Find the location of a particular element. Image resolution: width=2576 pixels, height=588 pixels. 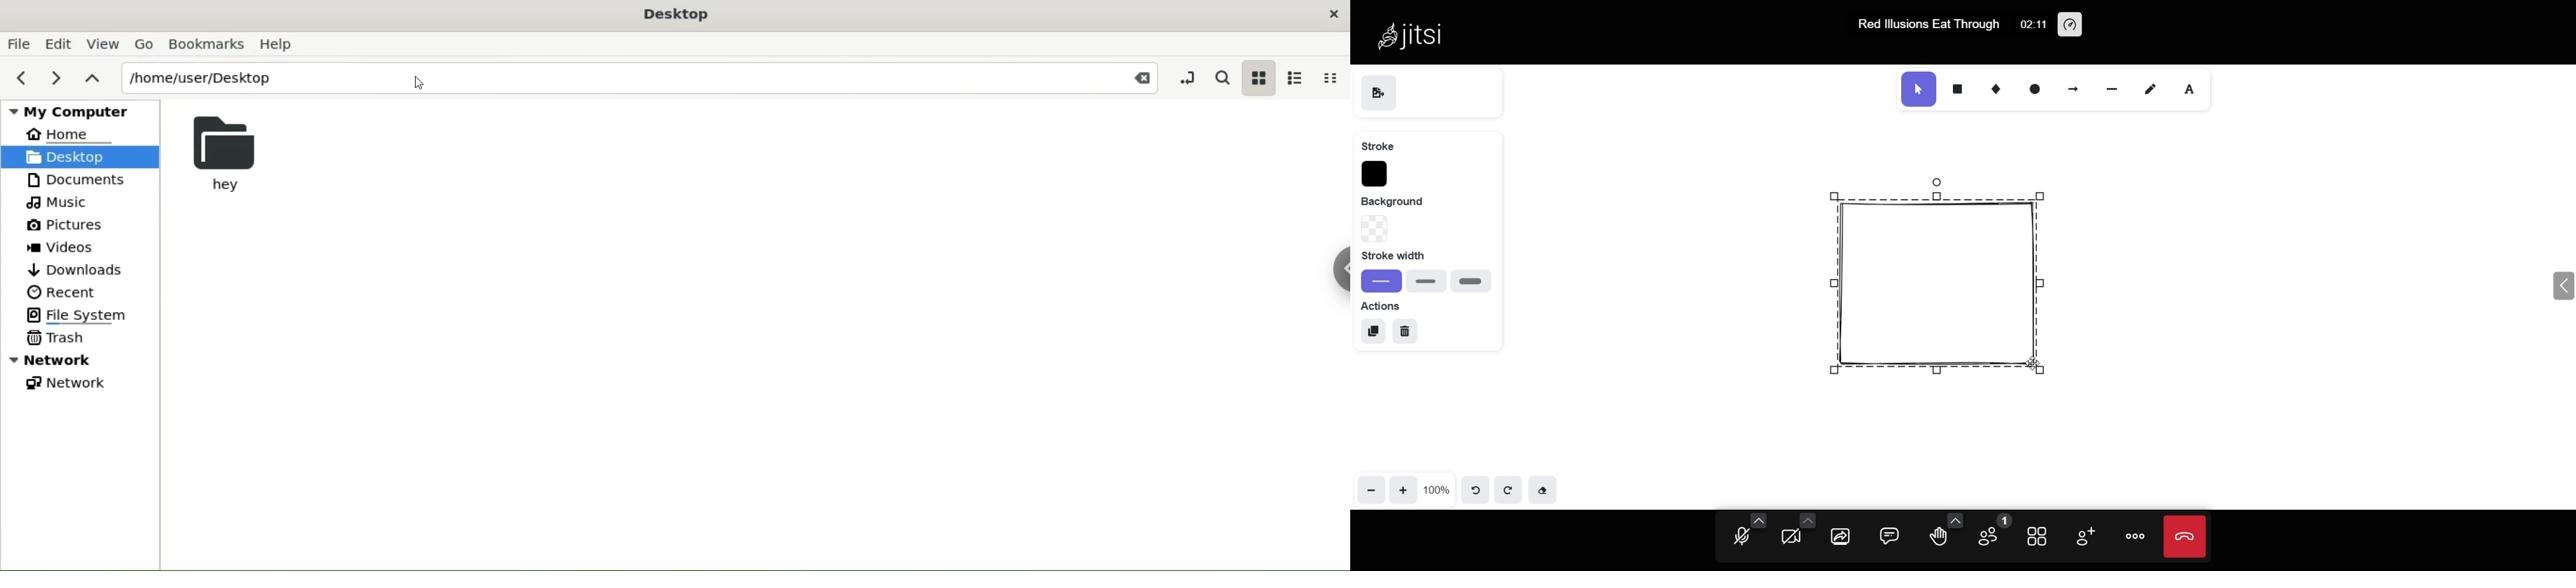

draw is located at coordinates (2148, 88).